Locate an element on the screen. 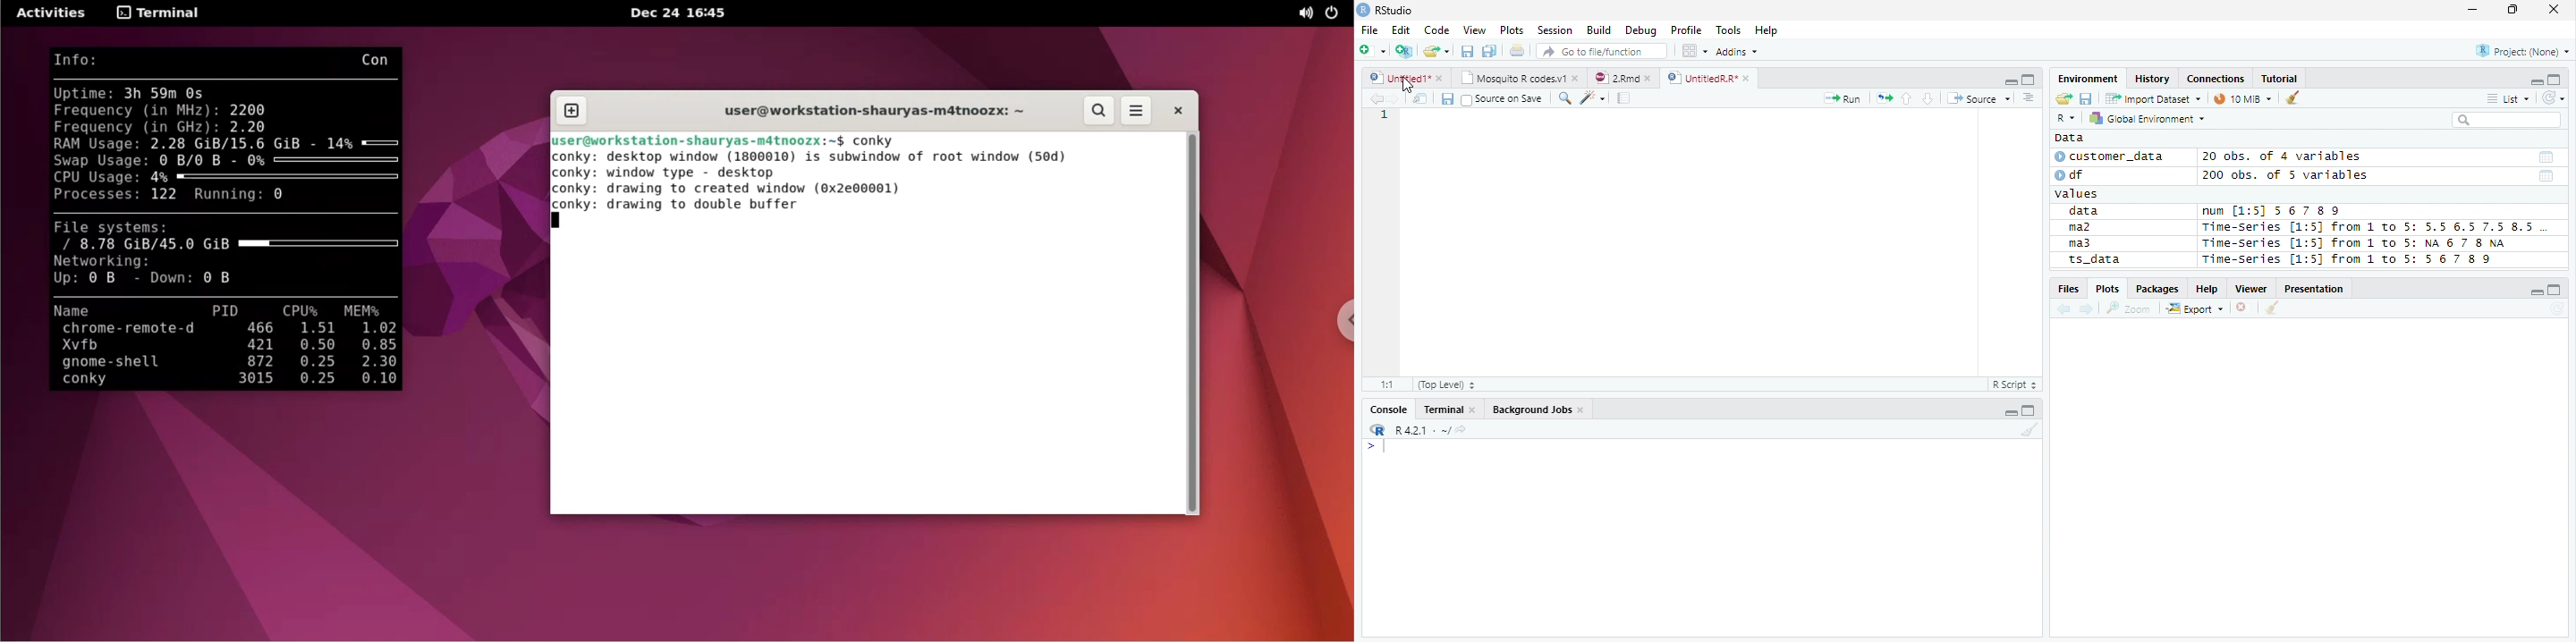 The image size is (2576, 644). Import Dataset is located at coordinates (2151, 98).